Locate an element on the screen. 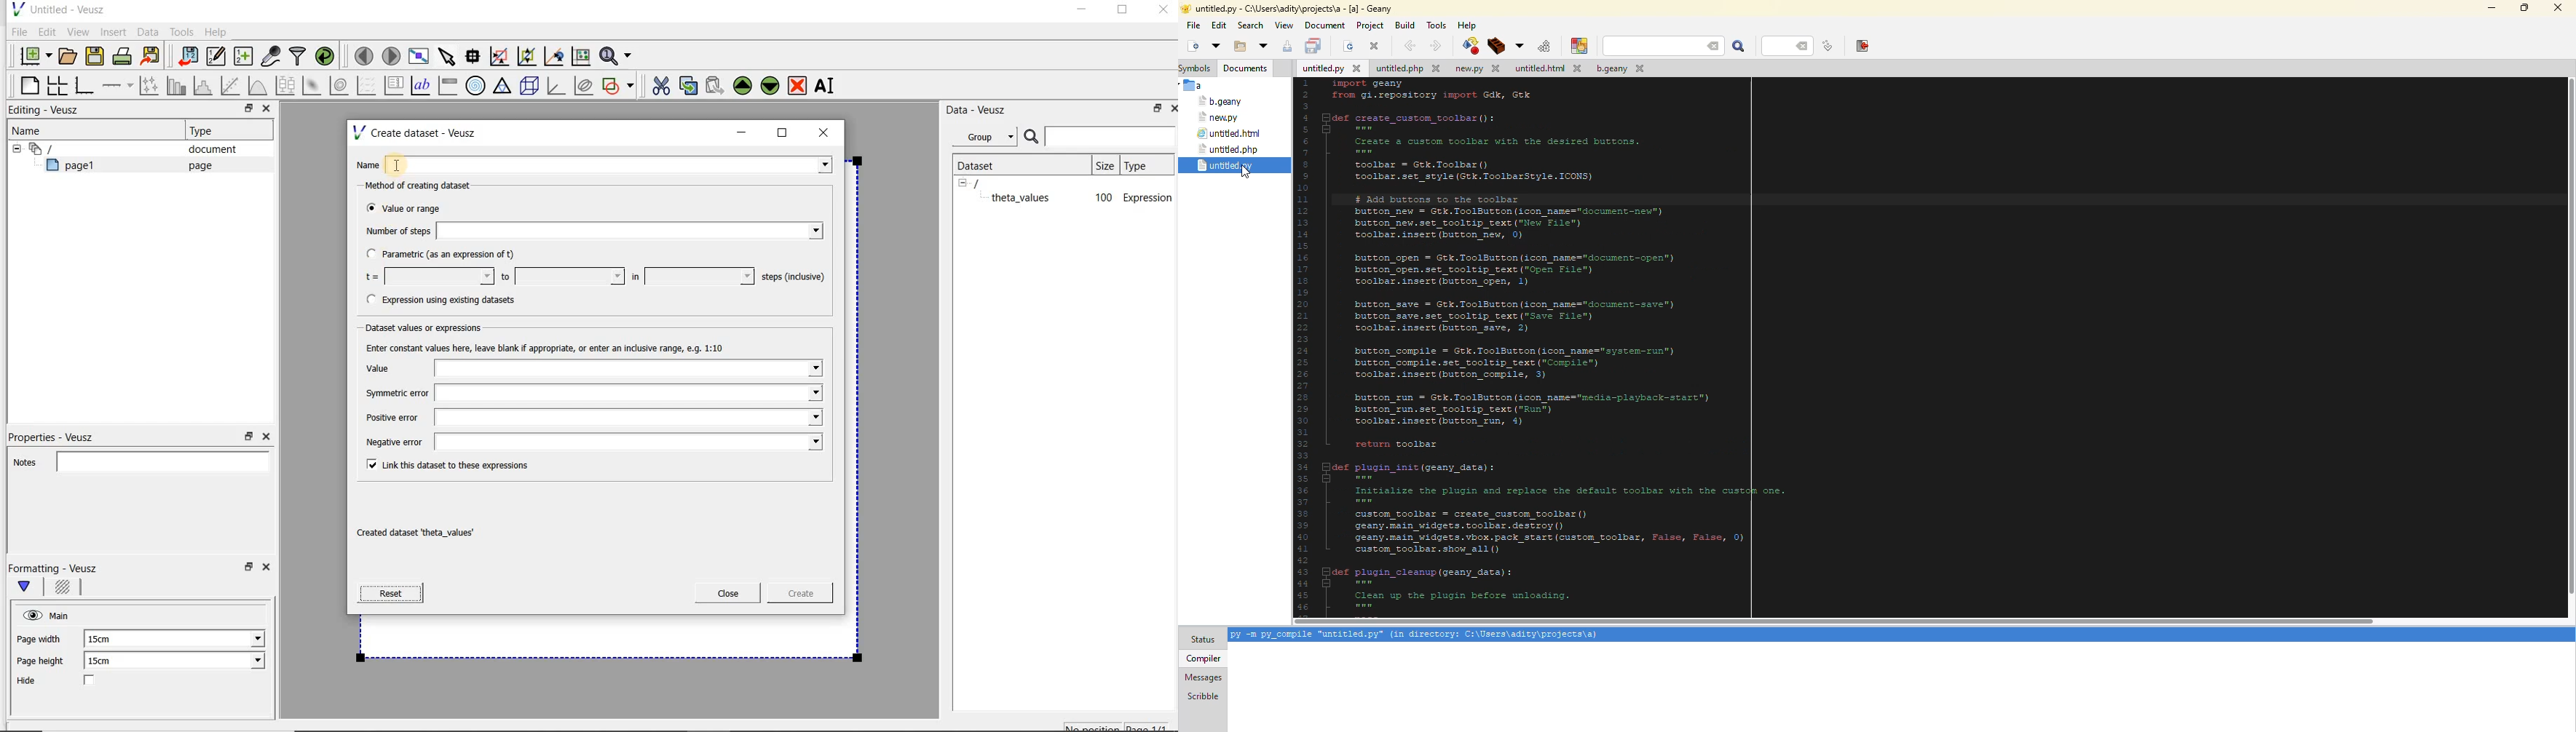 The image size is (2576, 756). Method of creating dataset: is located at coordinates (429, 186).